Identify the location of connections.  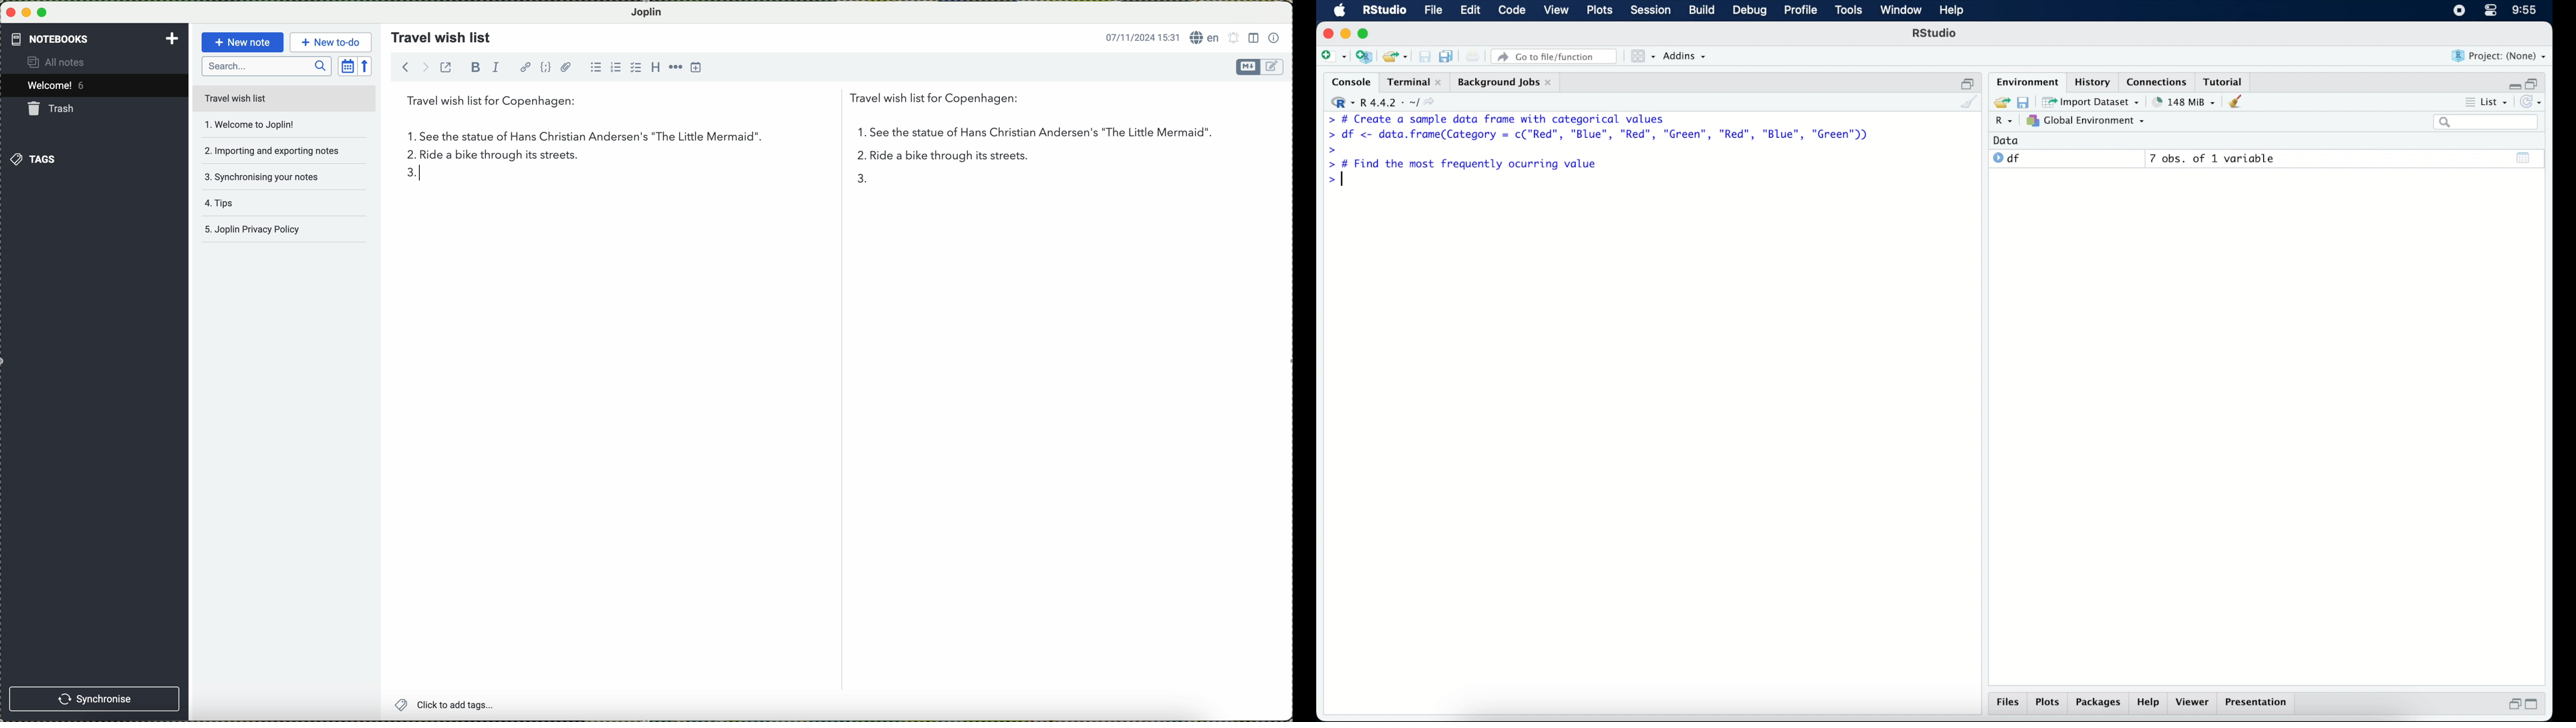
(2158, 81).